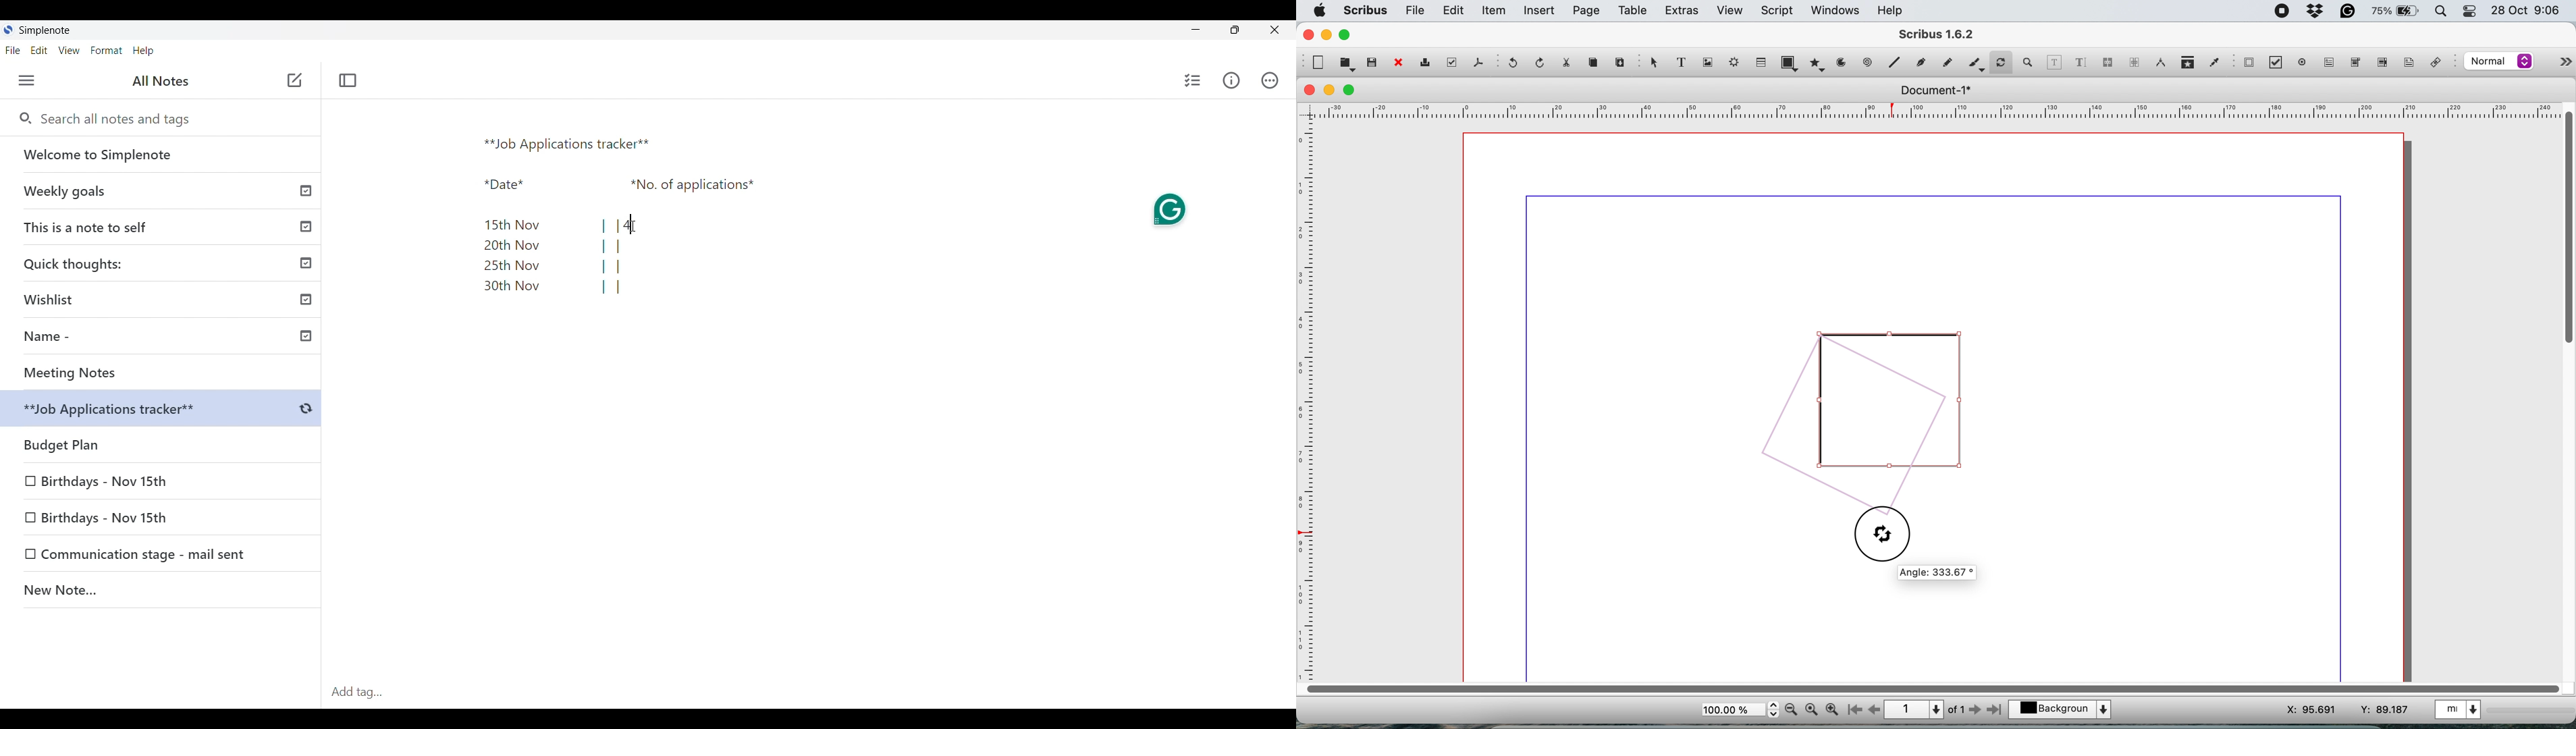 The width and height of the screenshot is (2576, 756). What do you see at coordinates (1541, 62) in the screenshot?
I see `redo` at bounding box center [1541, 62].